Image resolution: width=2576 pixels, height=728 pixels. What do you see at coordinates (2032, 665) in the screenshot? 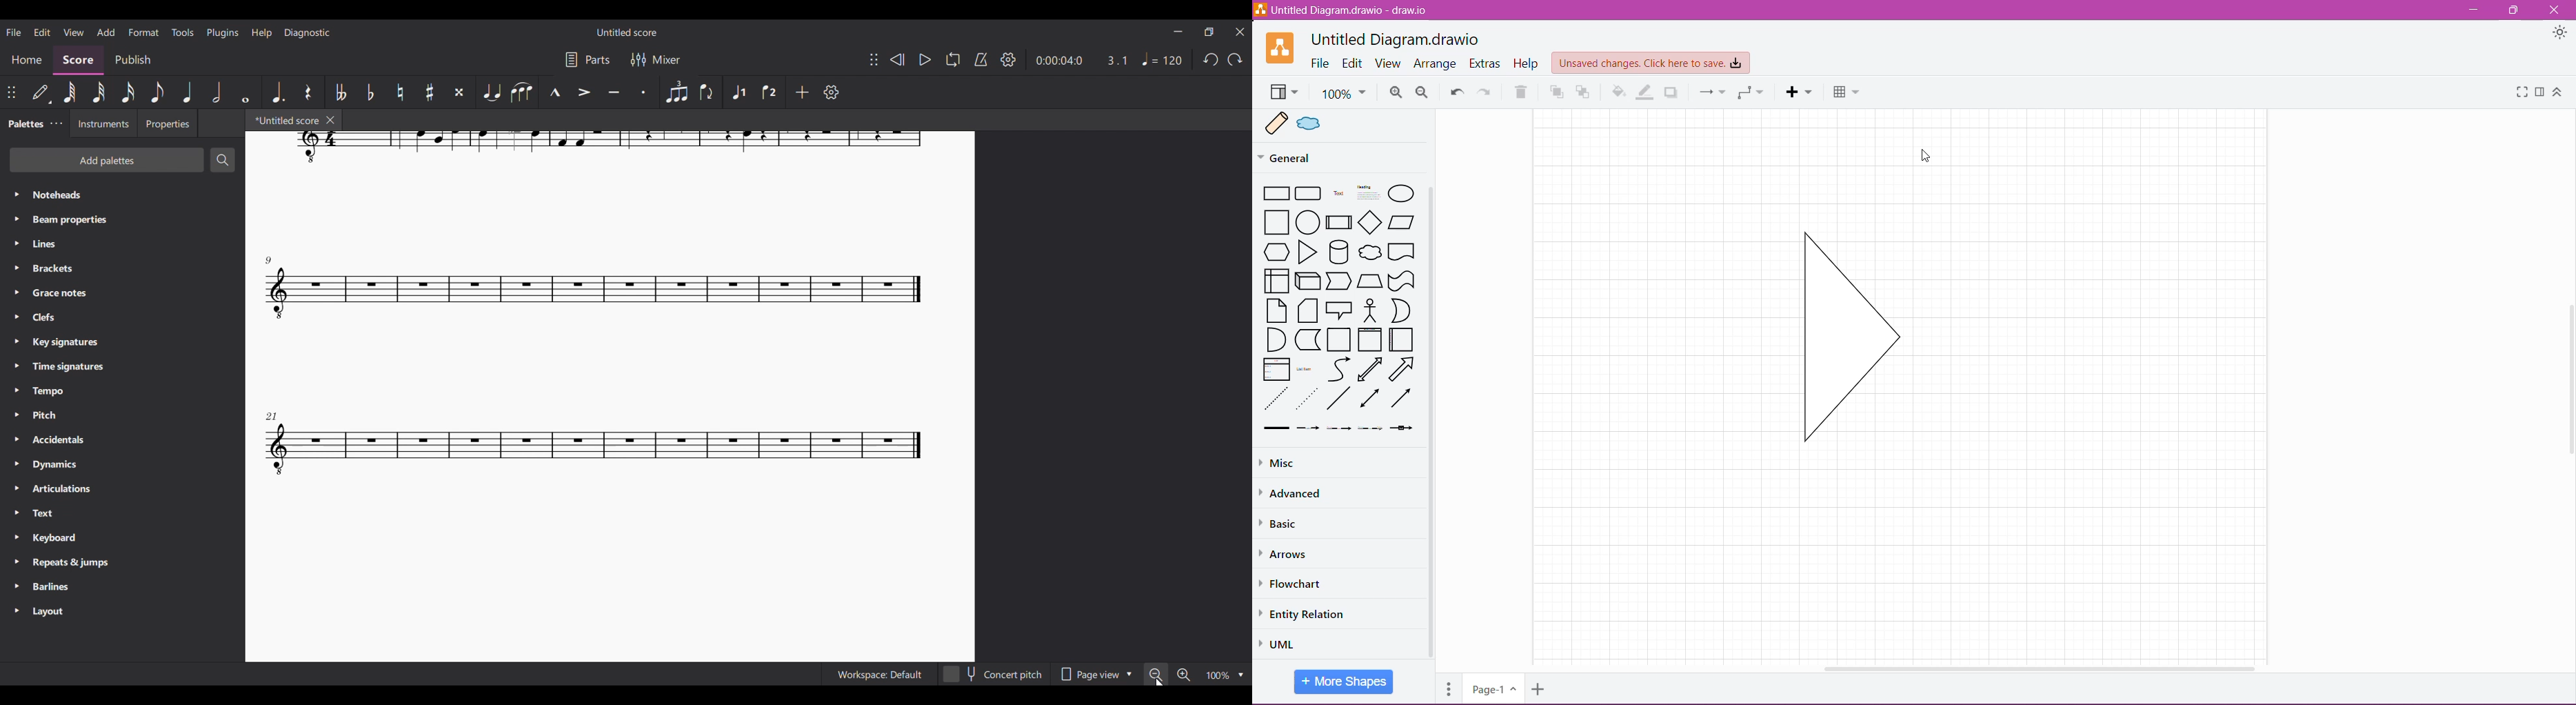
I see `Horizontal Scroll Bar` at bounding box center [2032, 665].